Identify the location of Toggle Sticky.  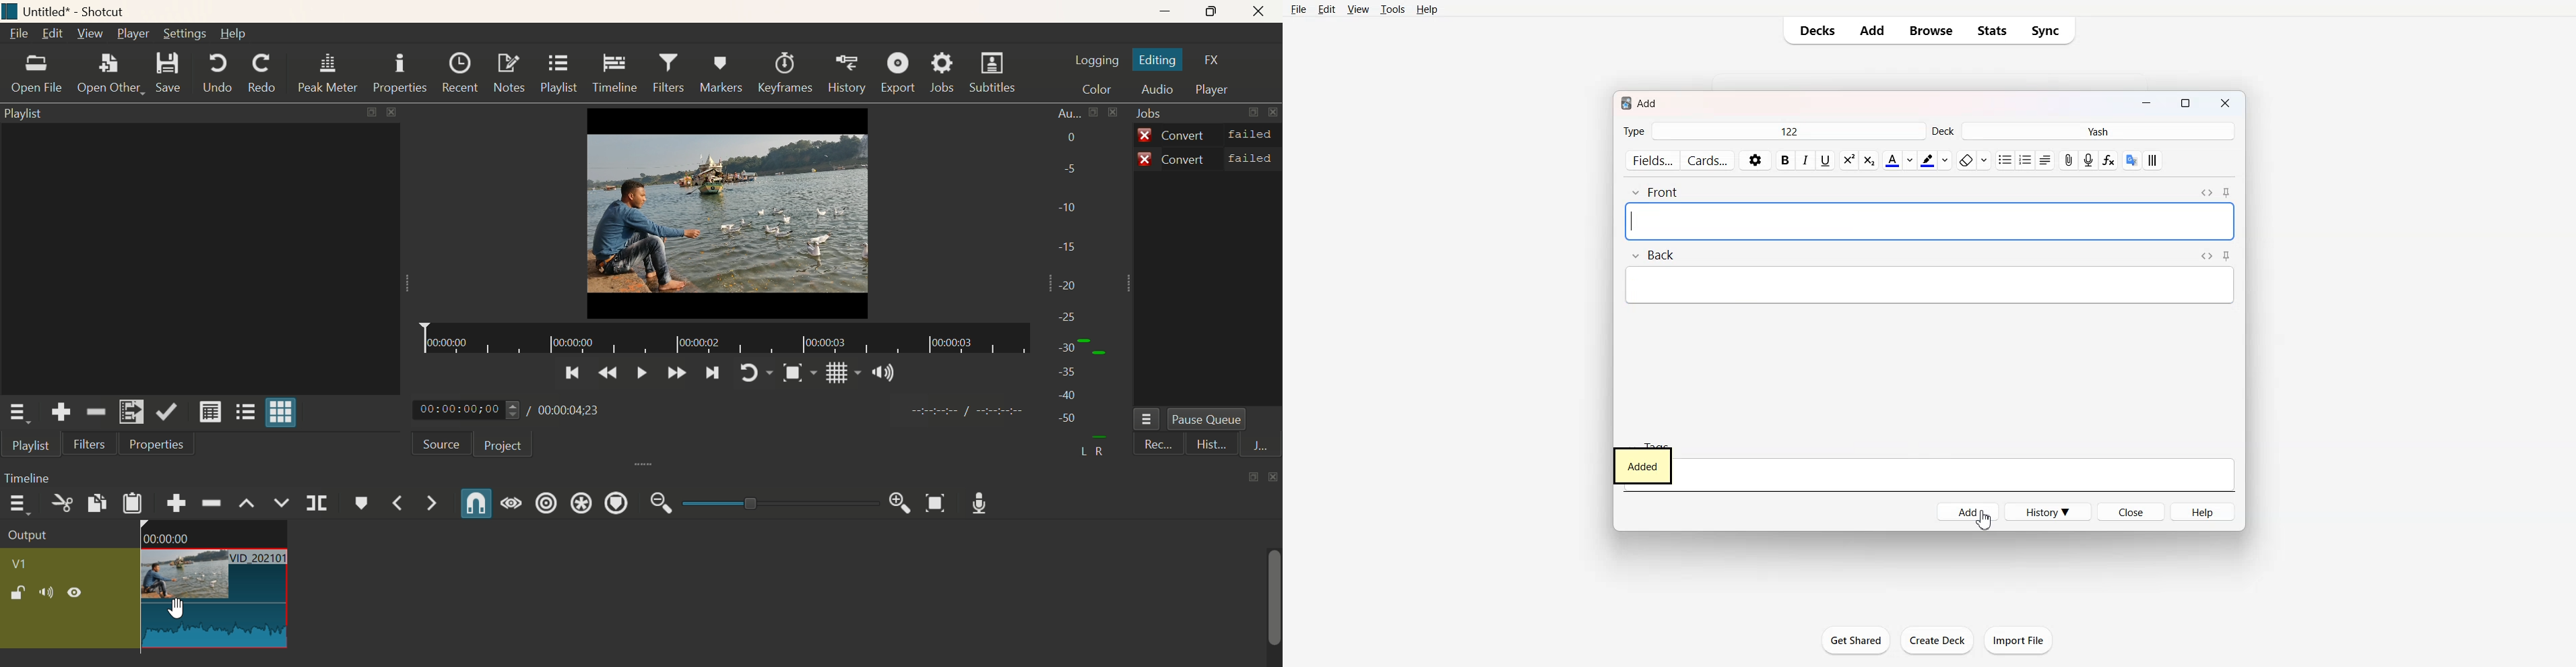
(2228, 193).